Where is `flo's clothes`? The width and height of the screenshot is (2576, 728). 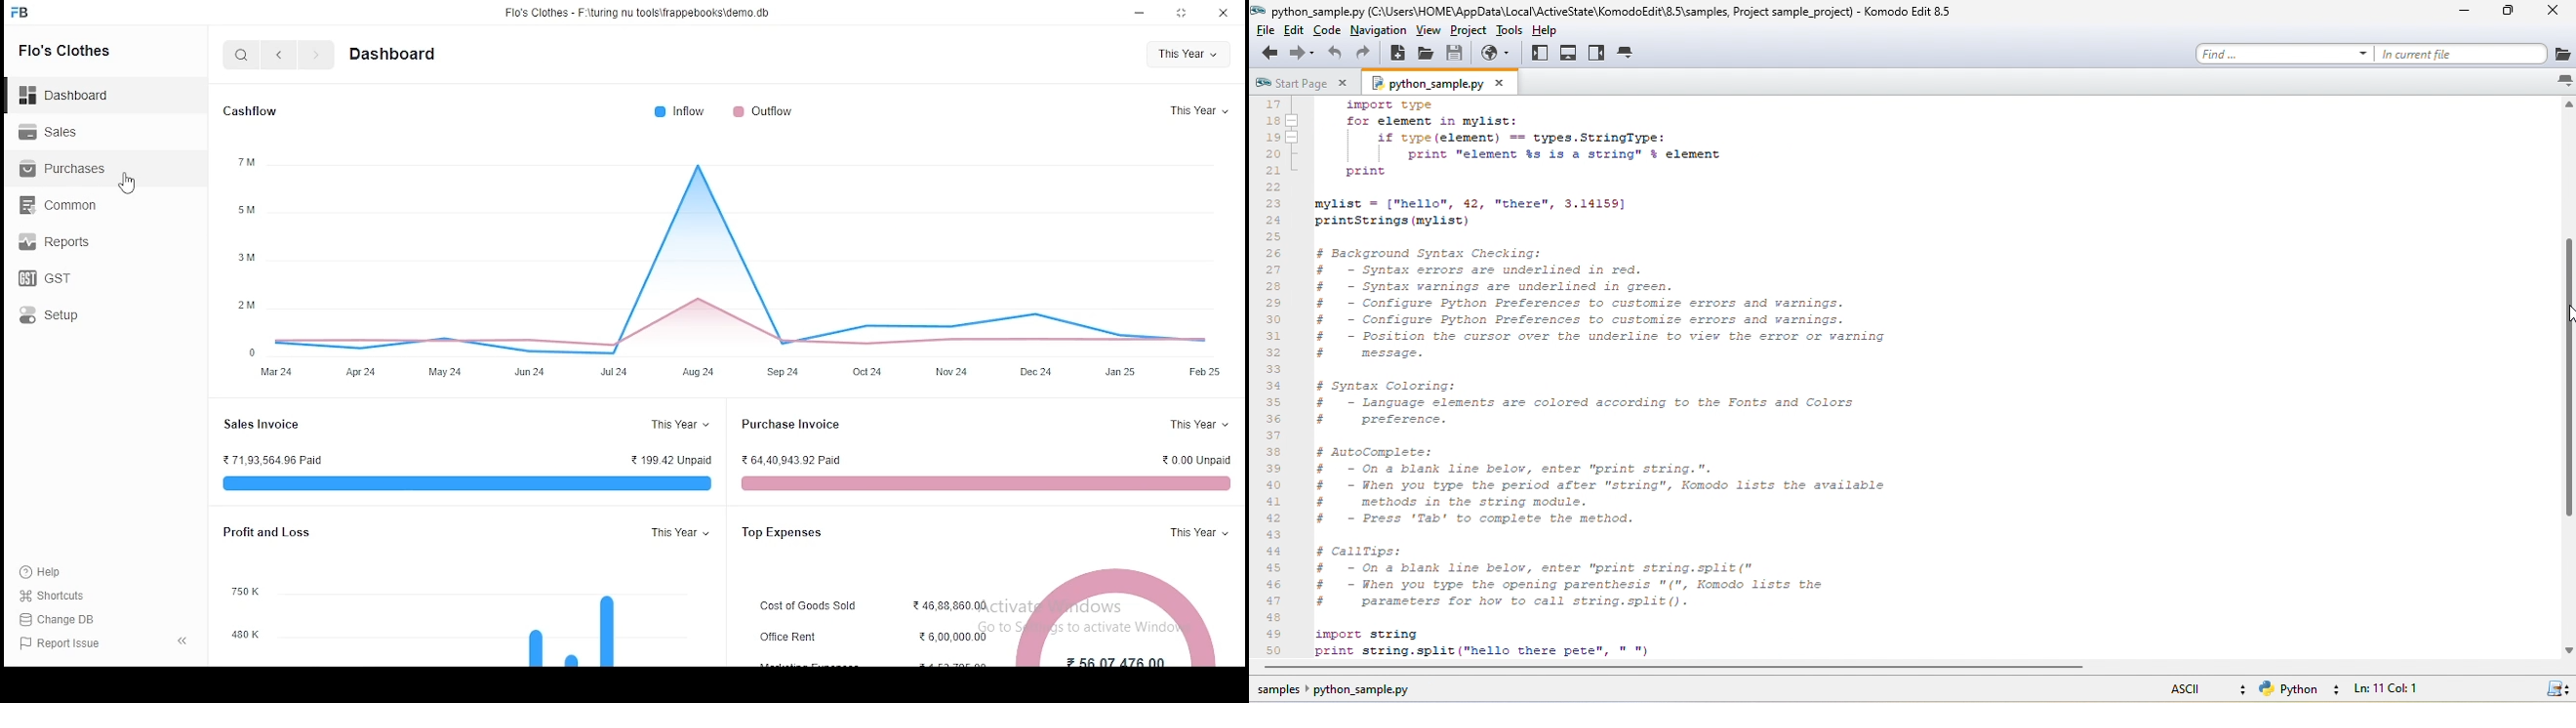 flo's clothes is located at coordinates (67, 50).